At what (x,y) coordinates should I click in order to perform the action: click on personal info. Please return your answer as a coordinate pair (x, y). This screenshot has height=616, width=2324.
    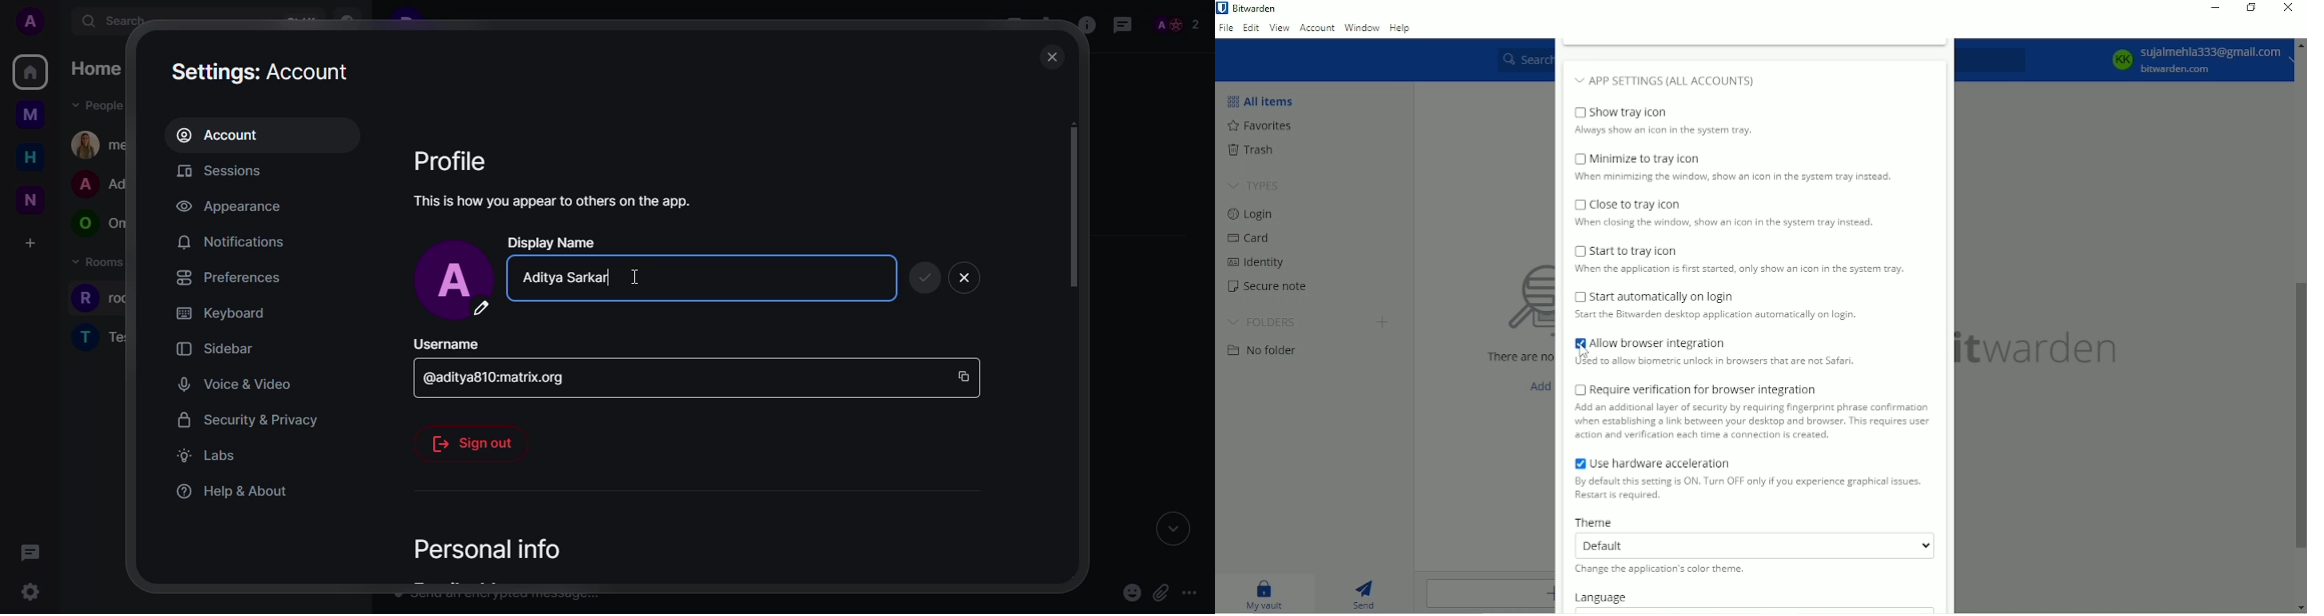
    Looking at the image, I should click on (481, 549).